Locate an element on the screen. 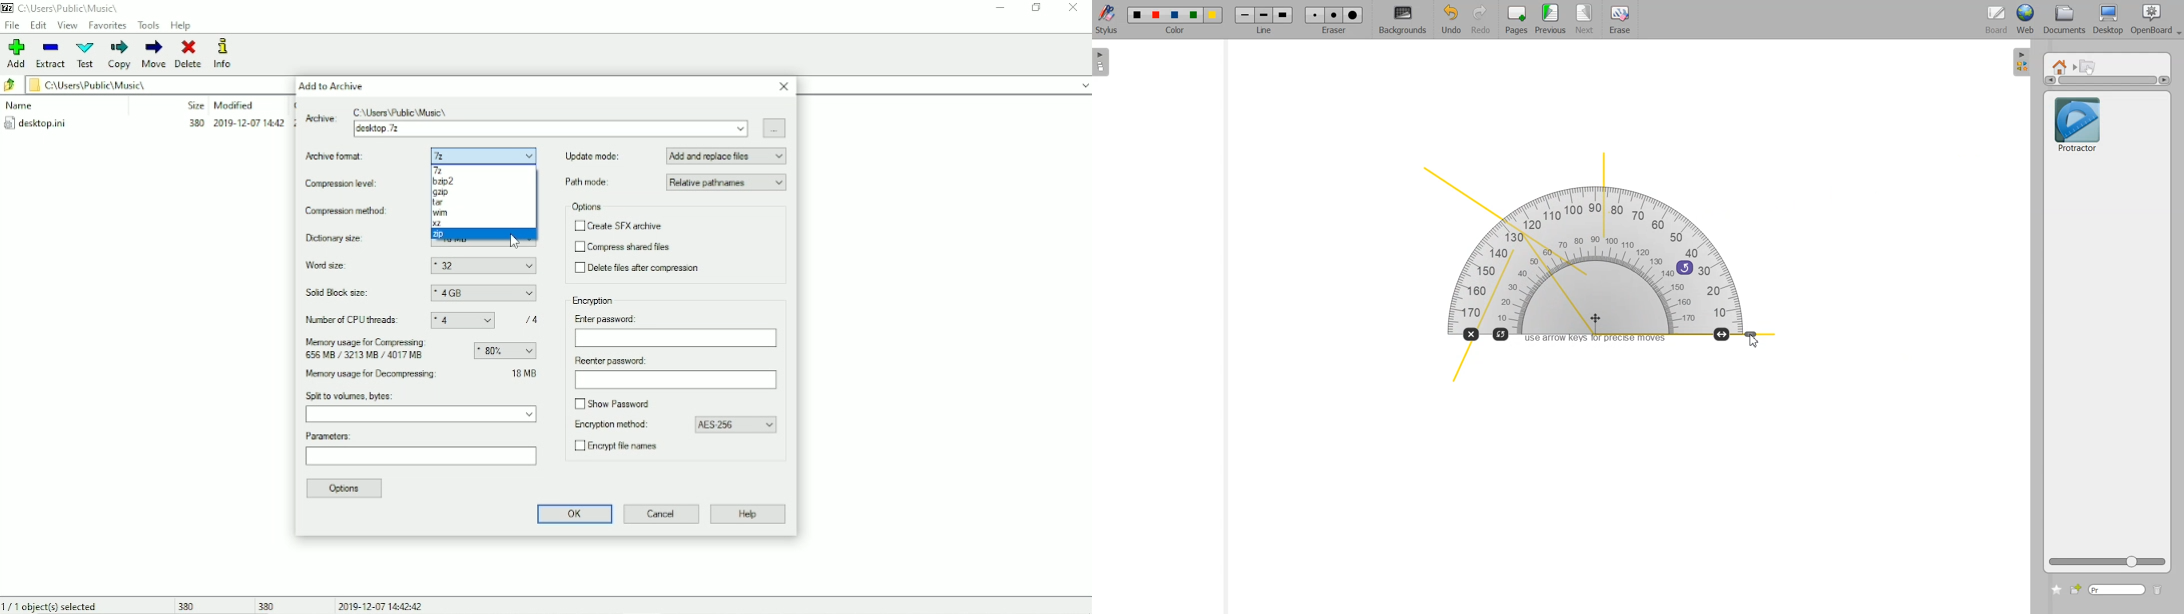  Size is located at coordinates (192, 105).